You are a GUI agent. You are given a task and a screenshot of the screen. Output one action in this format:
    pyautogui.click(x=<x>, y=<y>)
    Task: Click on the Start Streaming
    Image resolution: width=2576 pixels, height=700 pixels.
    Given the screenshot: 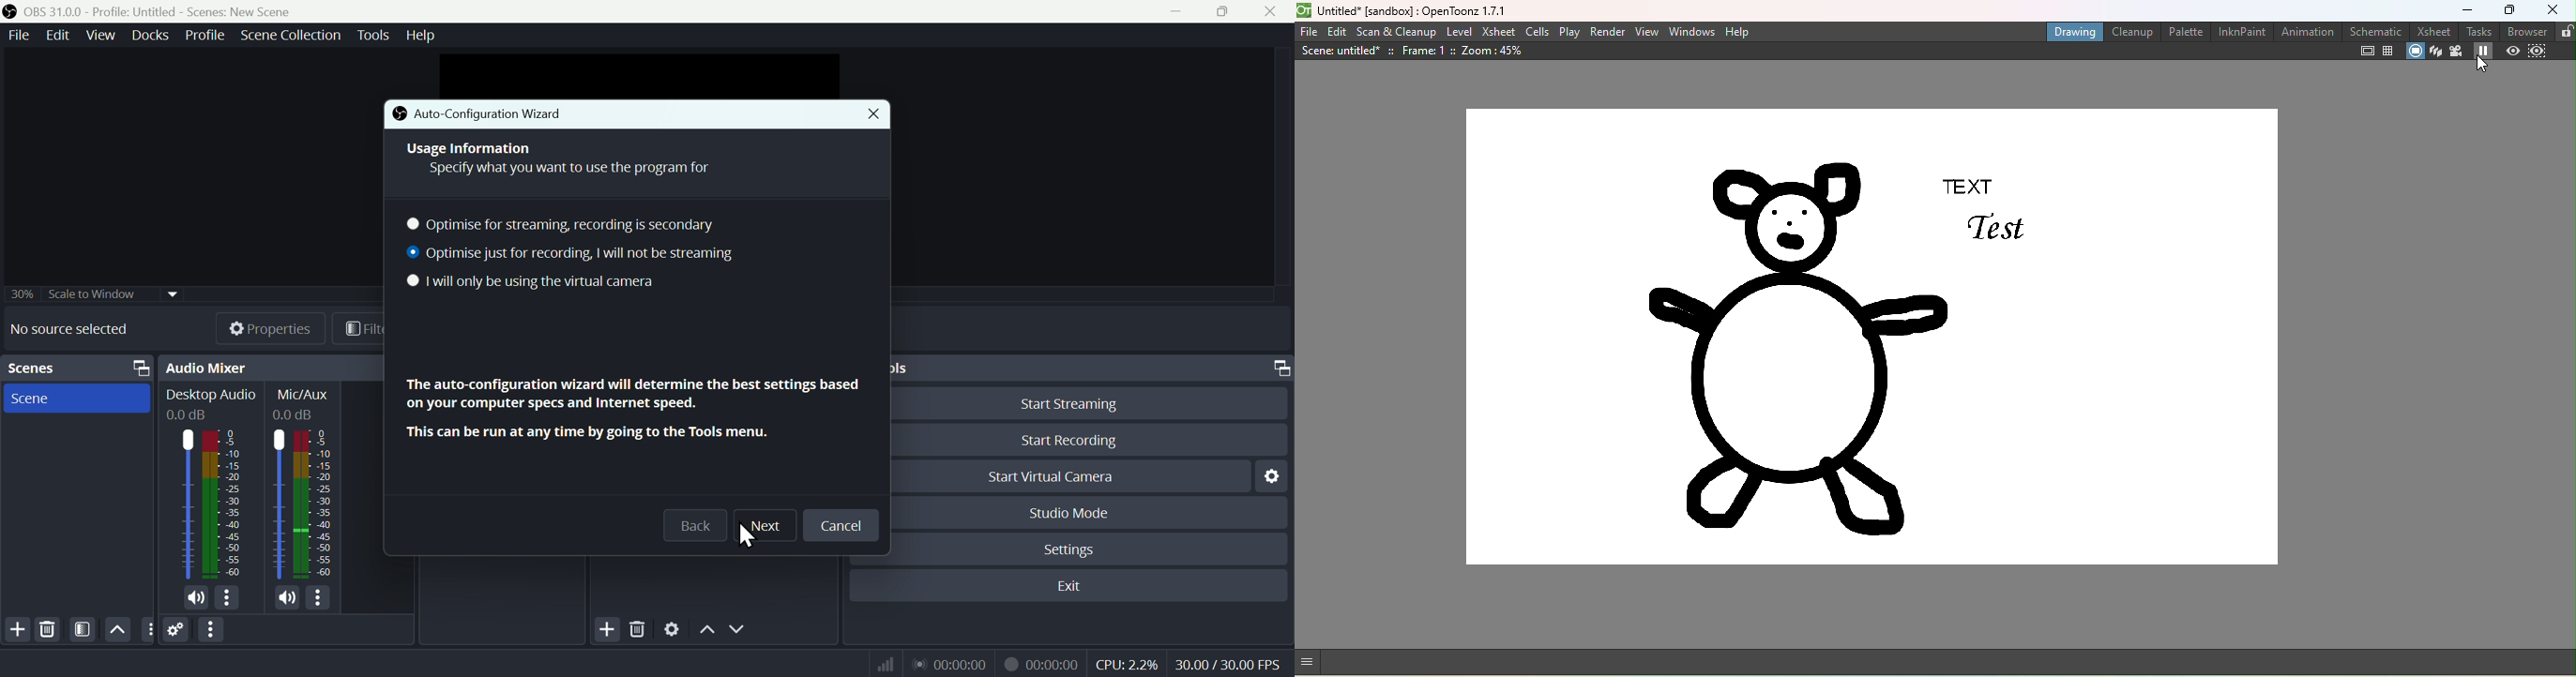 What is the action you would take?
    pyautogui.click(x=1089, y=401)
    